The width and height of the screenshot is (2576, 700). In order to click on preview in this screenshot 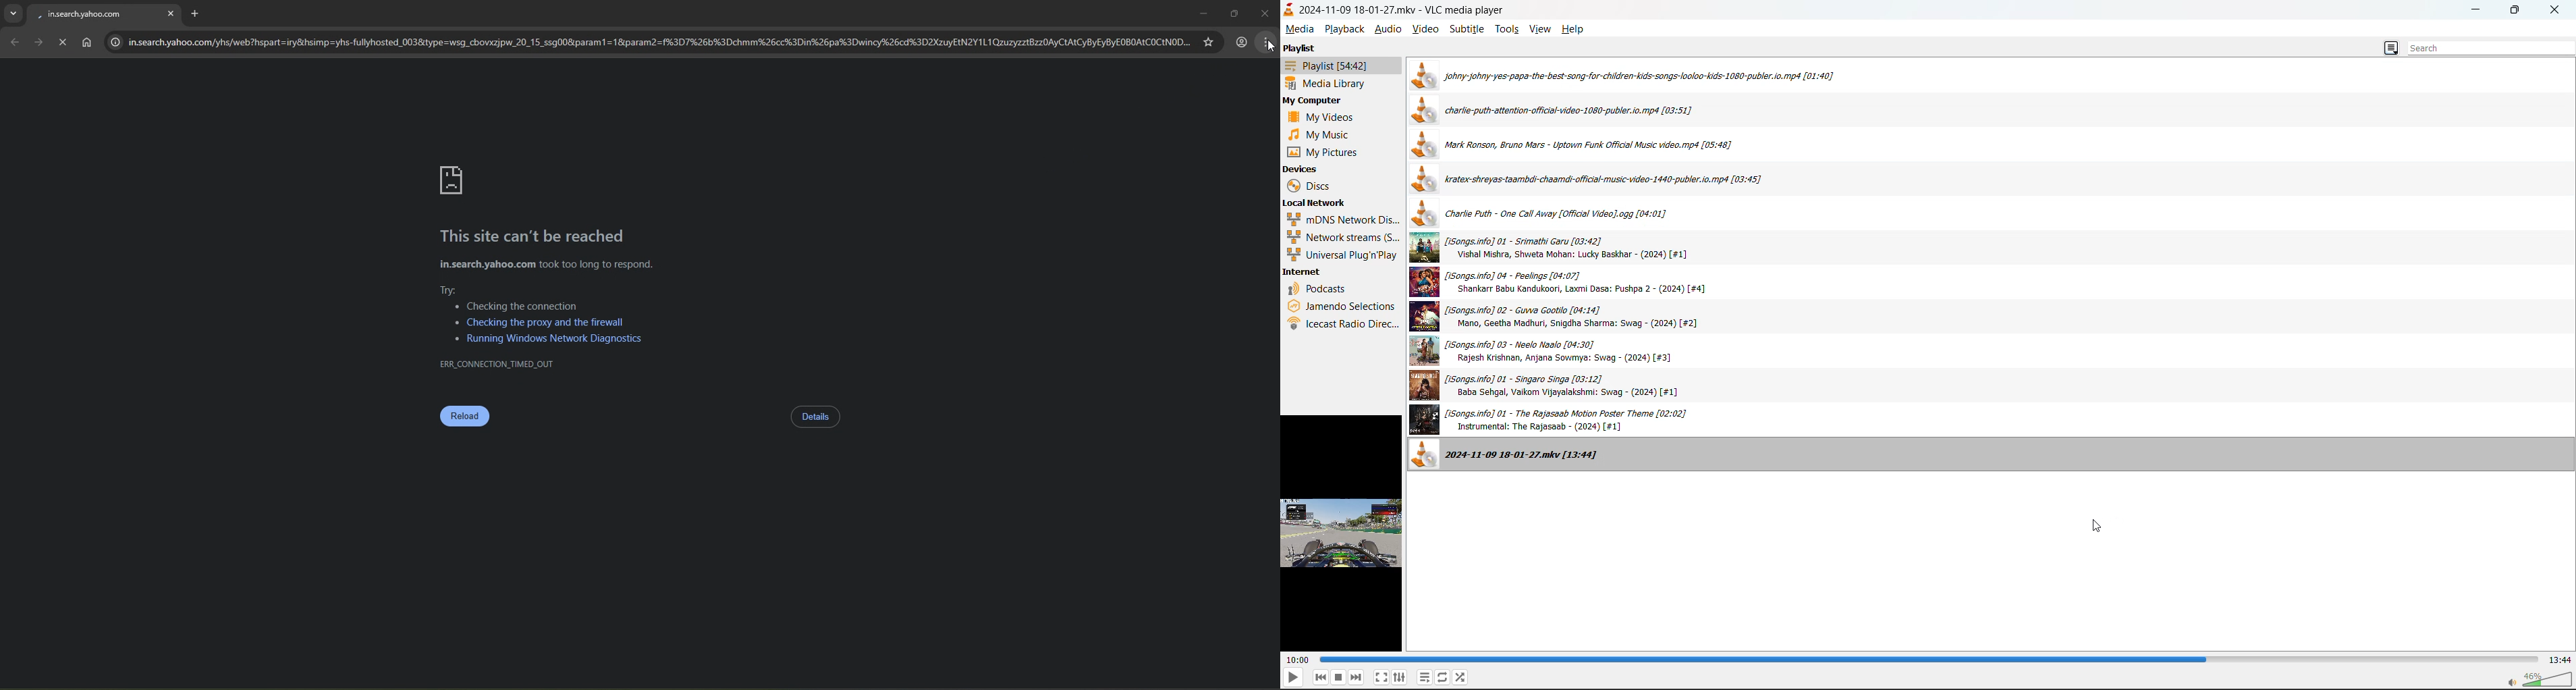, I will do `click(1344, 533)`.